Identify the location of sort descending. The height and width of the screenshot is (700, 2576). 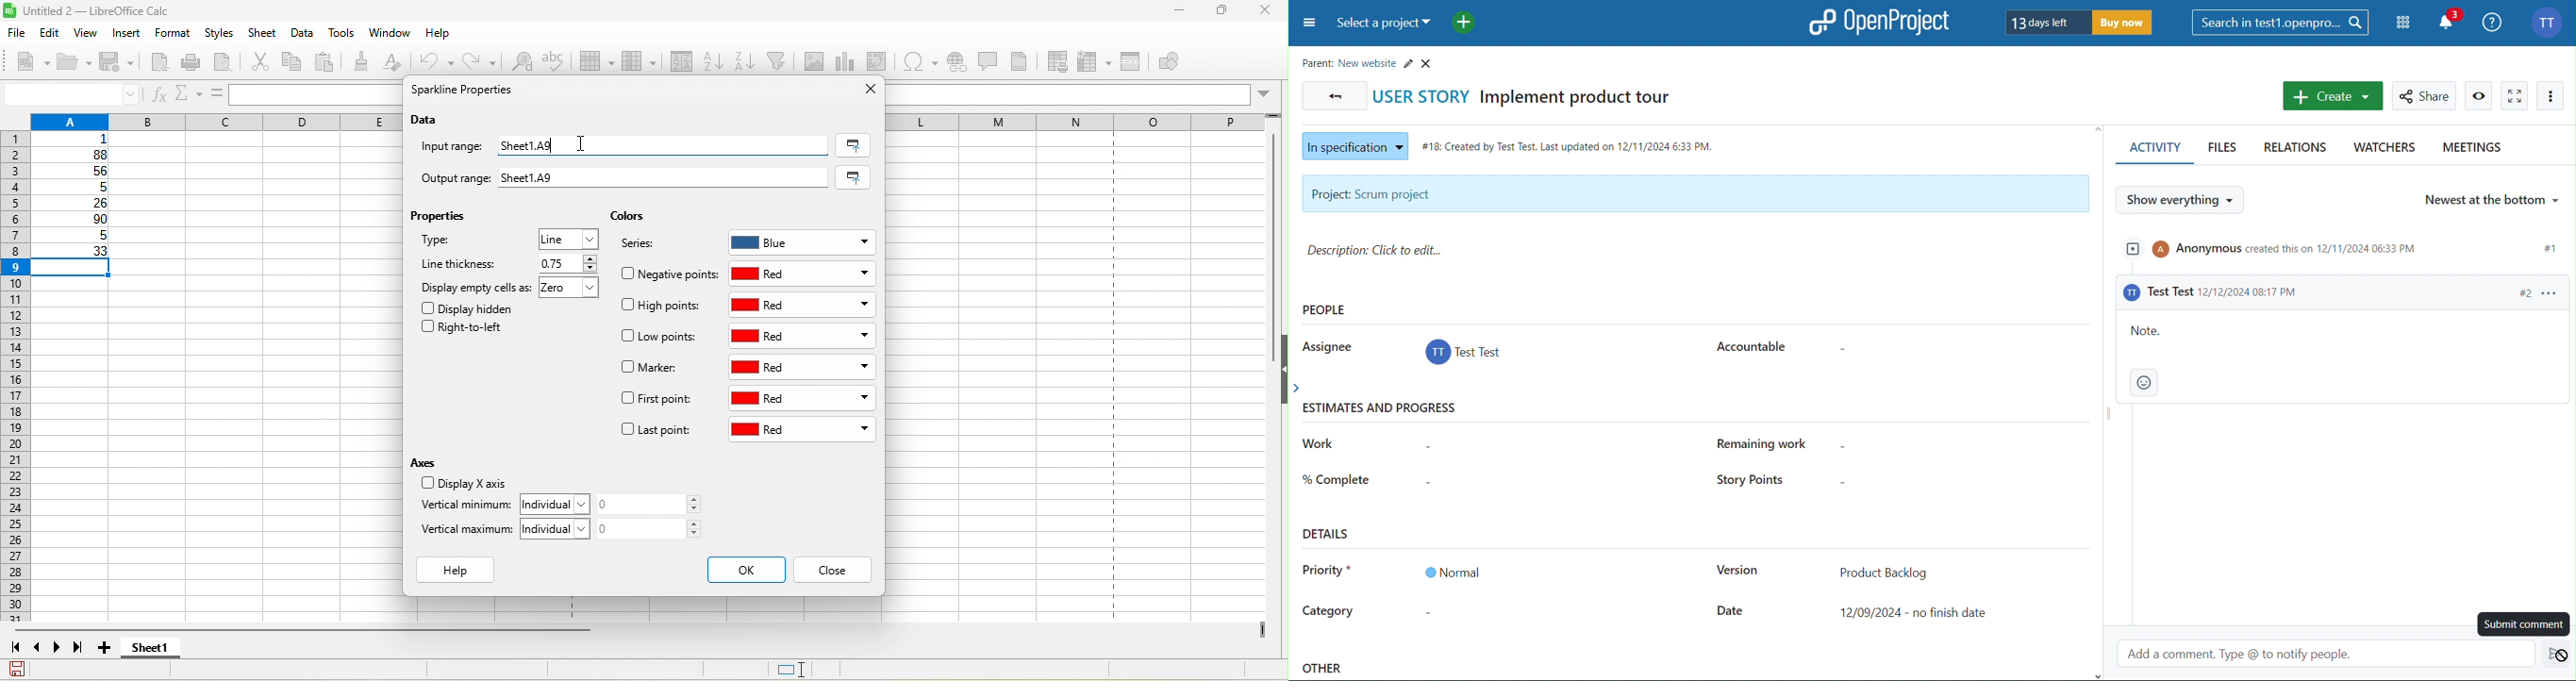
(749, 58).